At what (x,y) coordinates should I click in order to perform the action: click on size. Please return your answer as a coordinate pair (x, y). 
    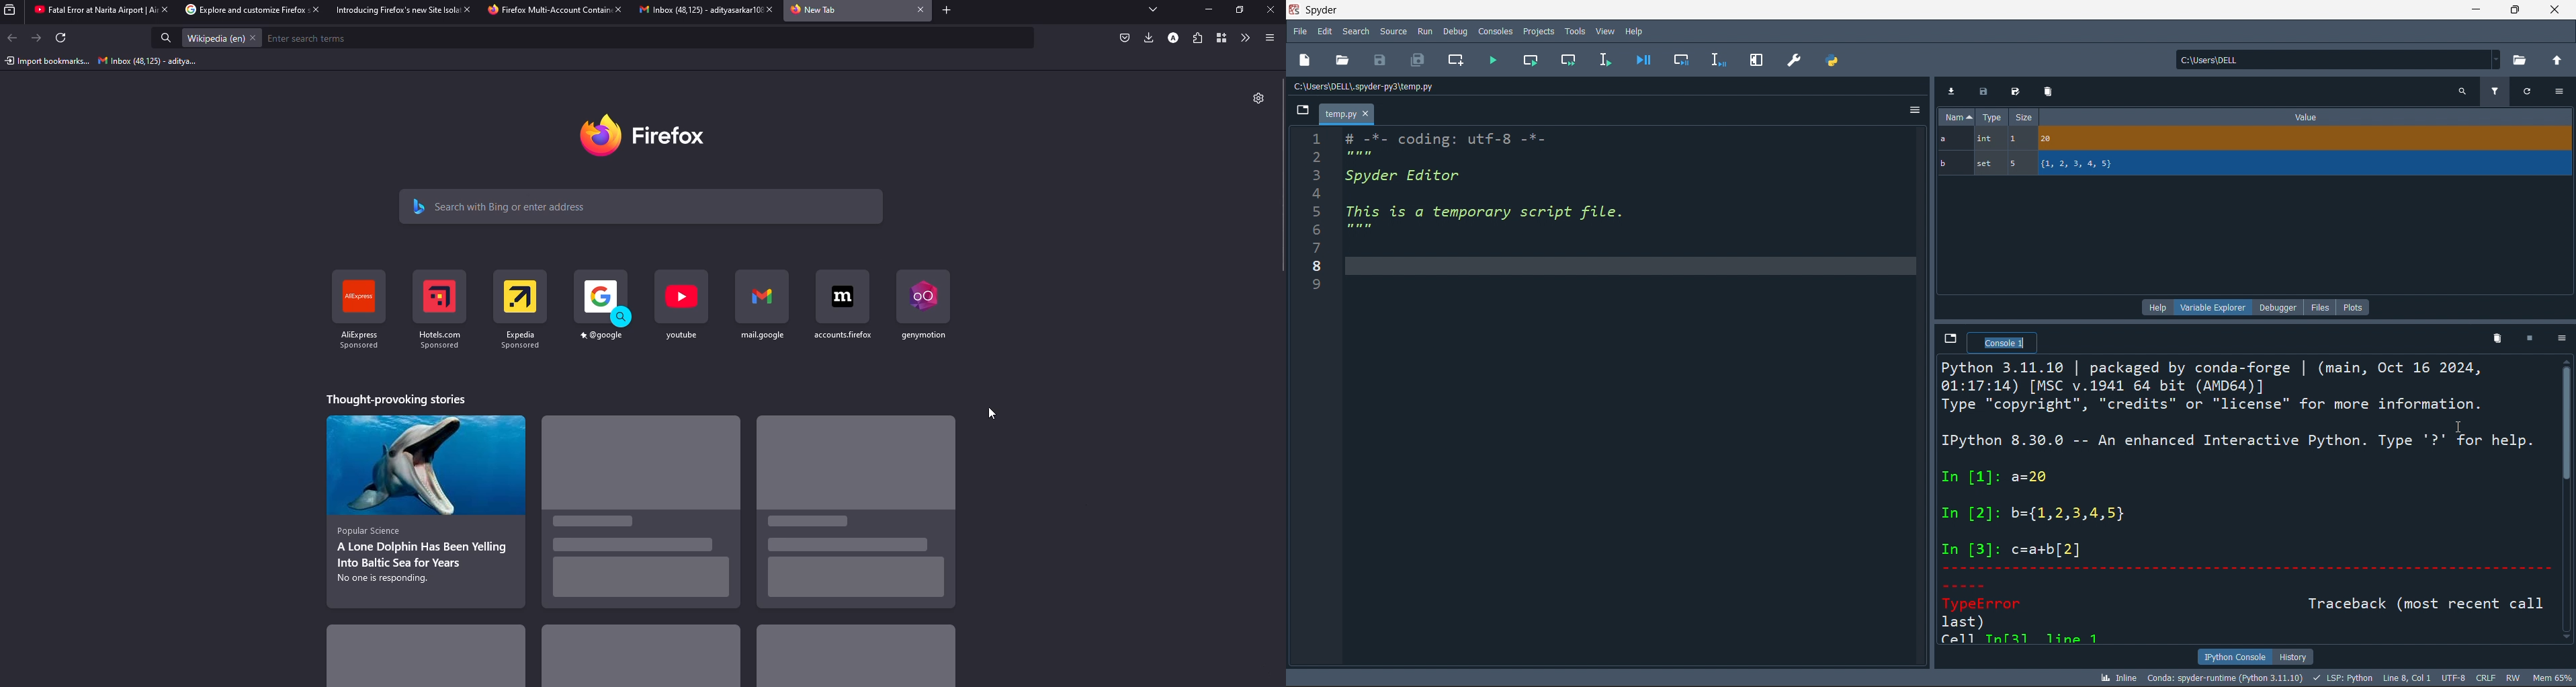
    Looking at the image, I should click on (2023, 118).